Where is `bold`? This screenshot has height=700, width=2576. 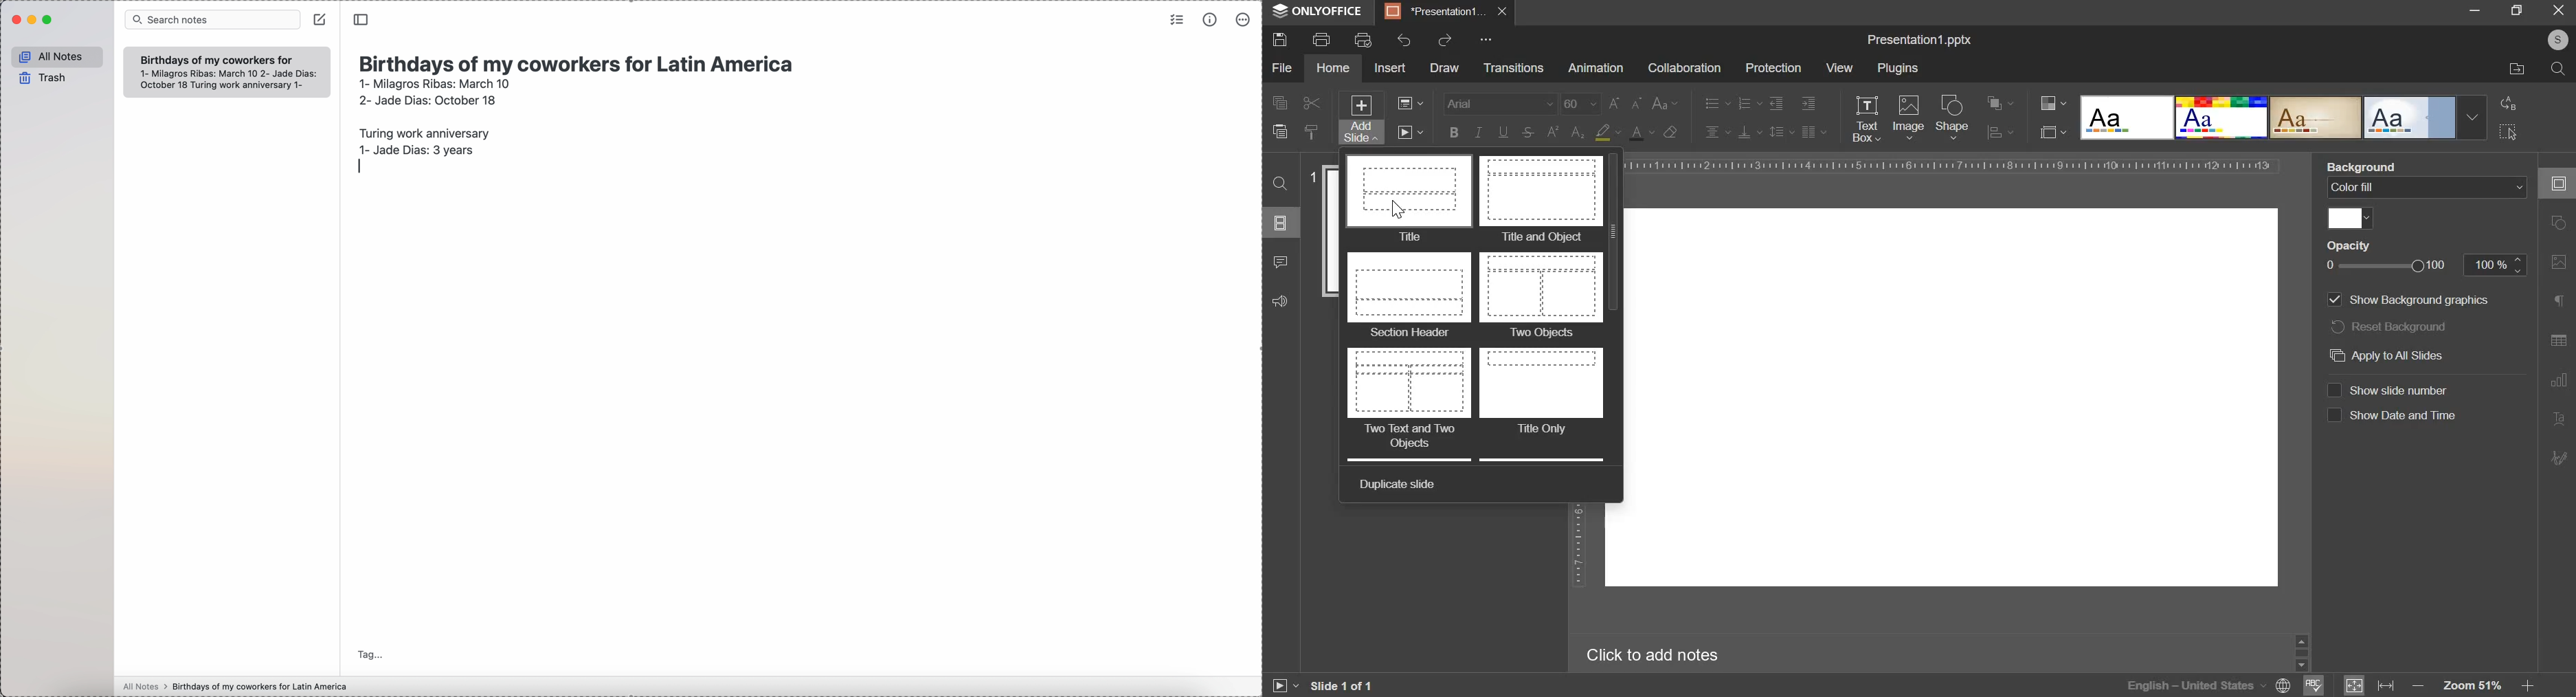
bold is located at coordinates (1454, 131).